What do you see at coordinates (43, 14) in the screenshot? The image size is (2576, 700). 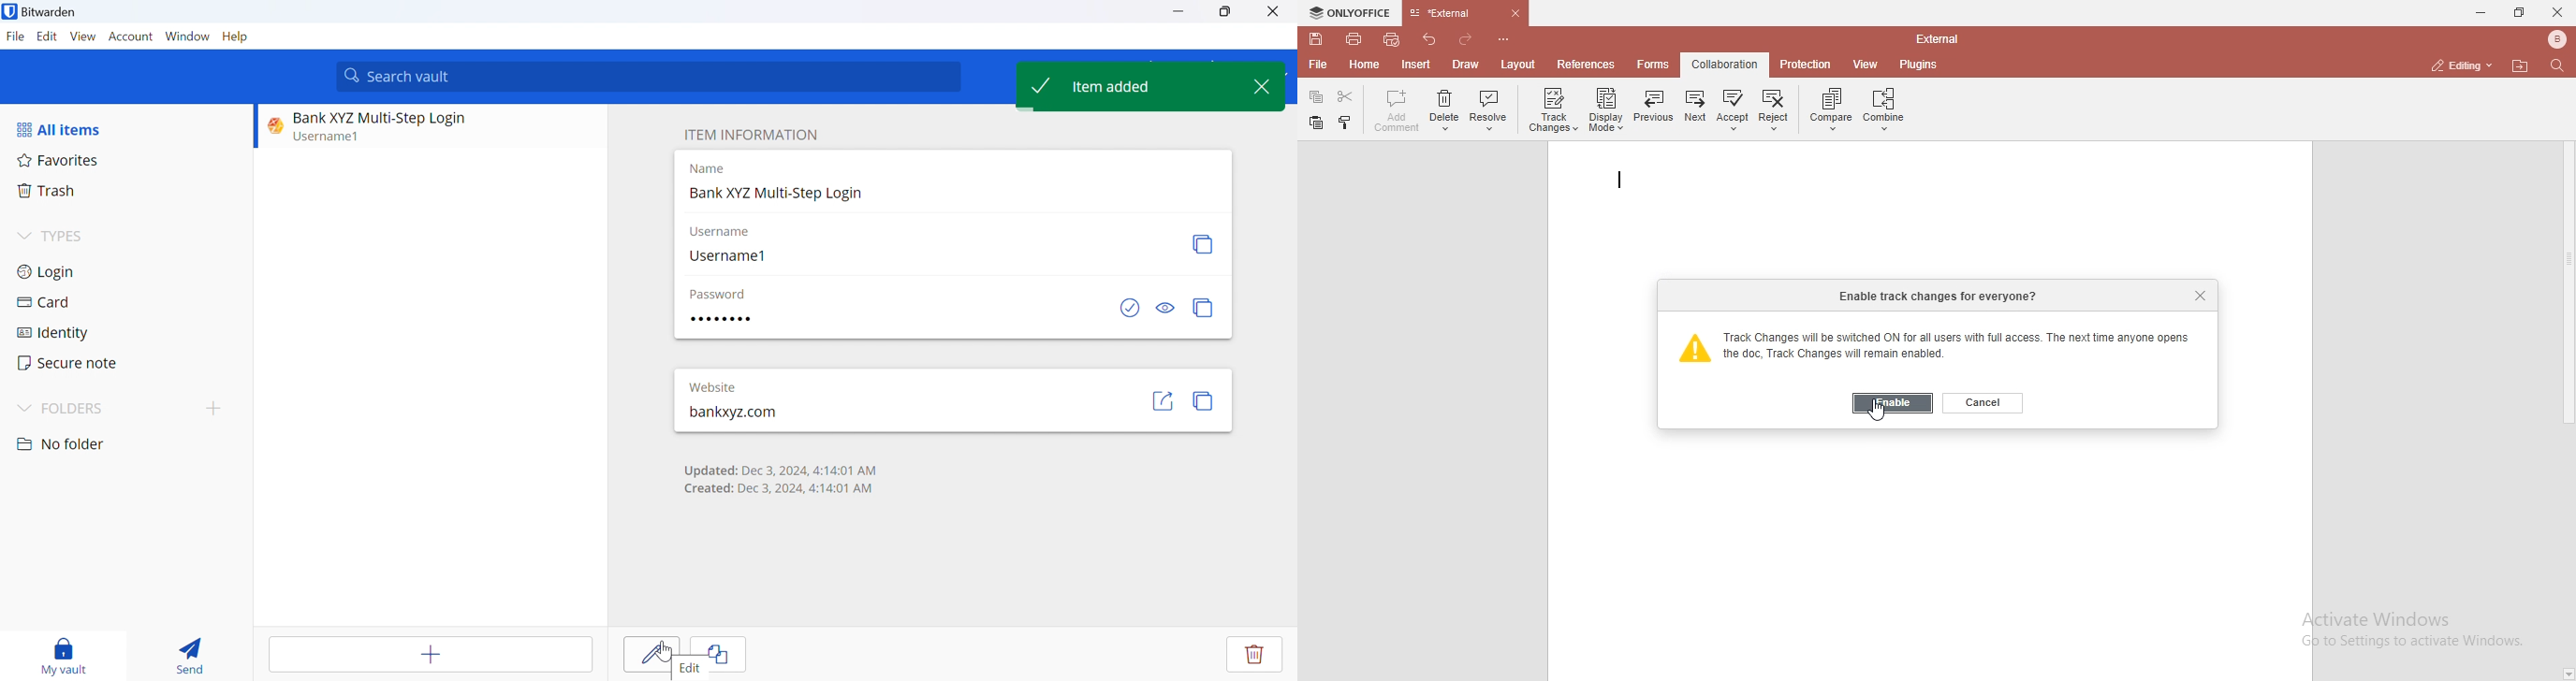 I see `Bitwarden` at bounding box center [43, 14].